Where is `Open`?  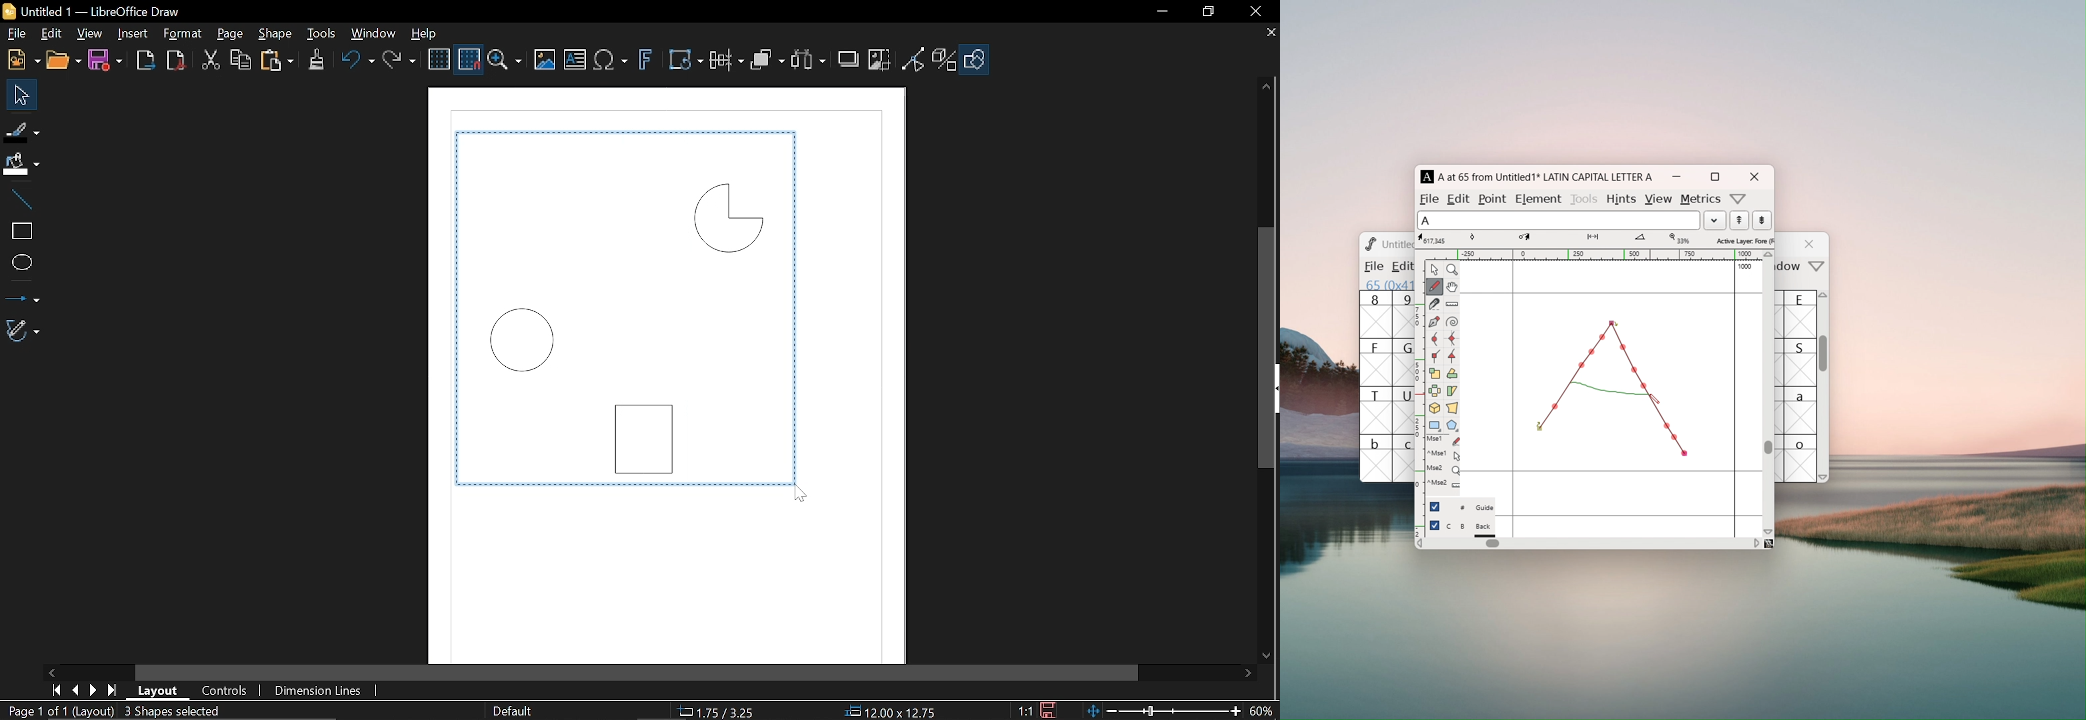 Open is located at coordinates (62, 61).